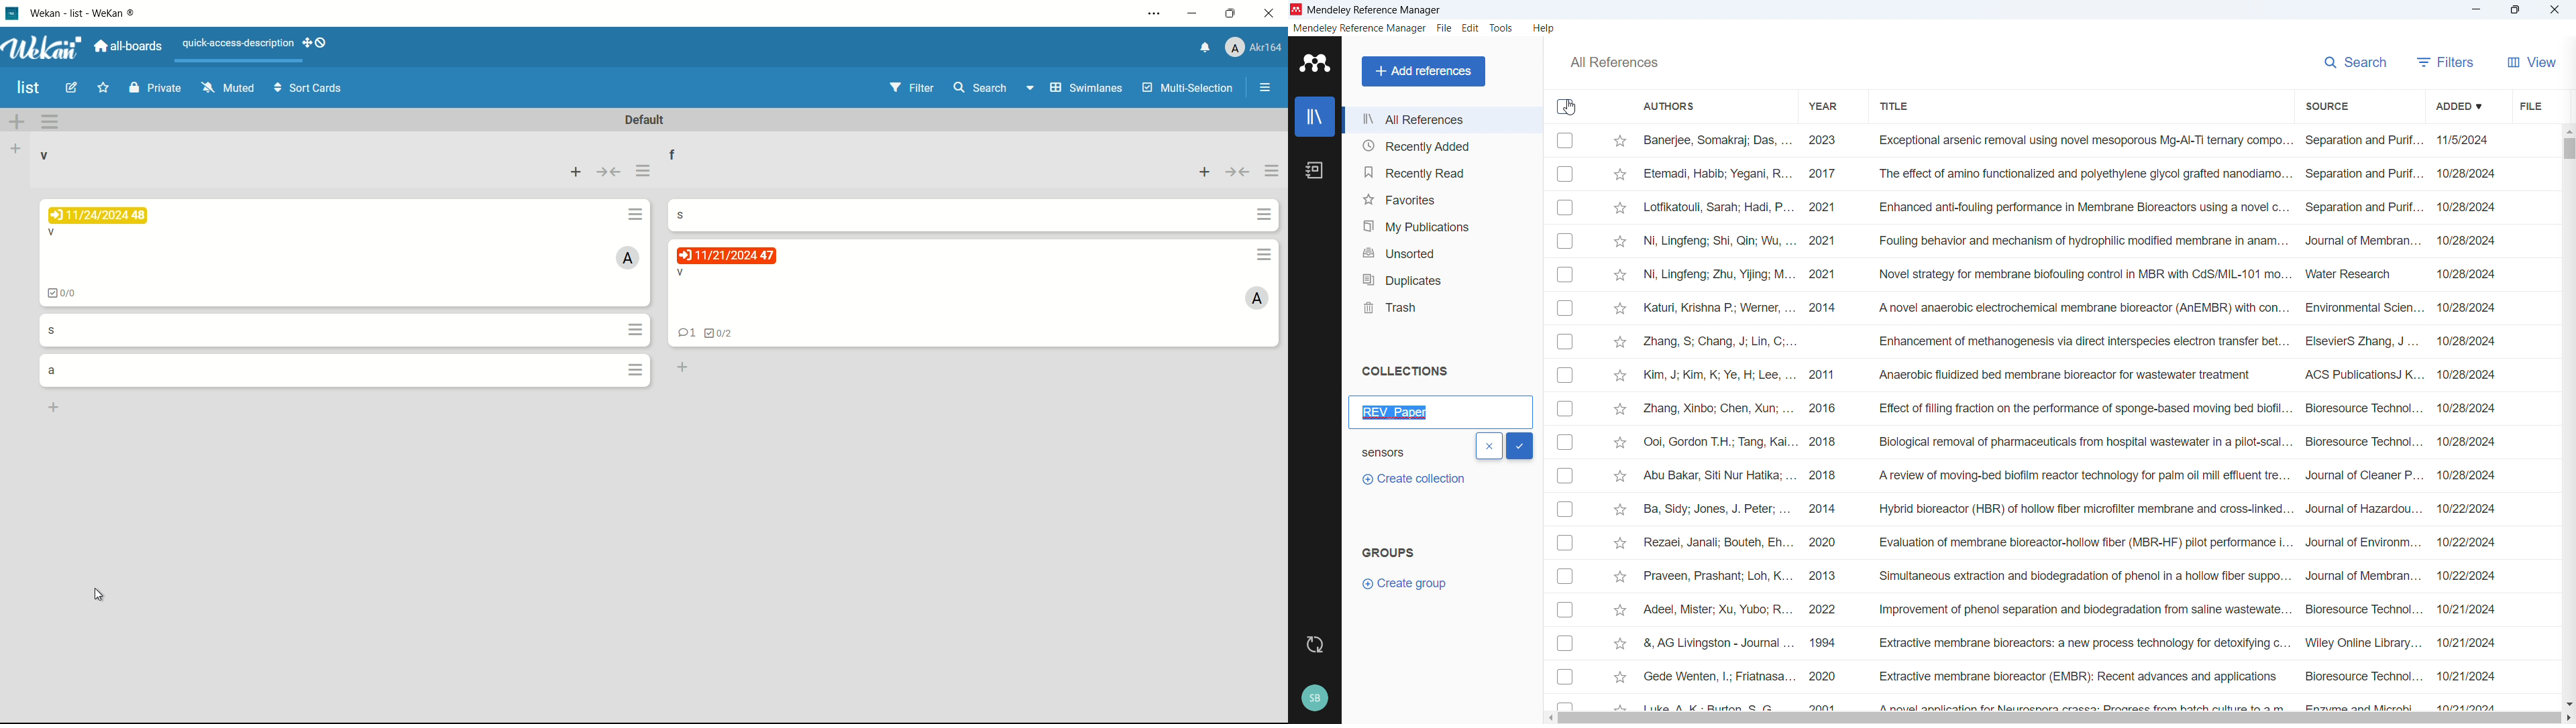 The height and width of the screenshot is (728, 2576). Describe the element at coordinates (1265, 89) in the screenshot. I see `open/close sidebar` at that location.